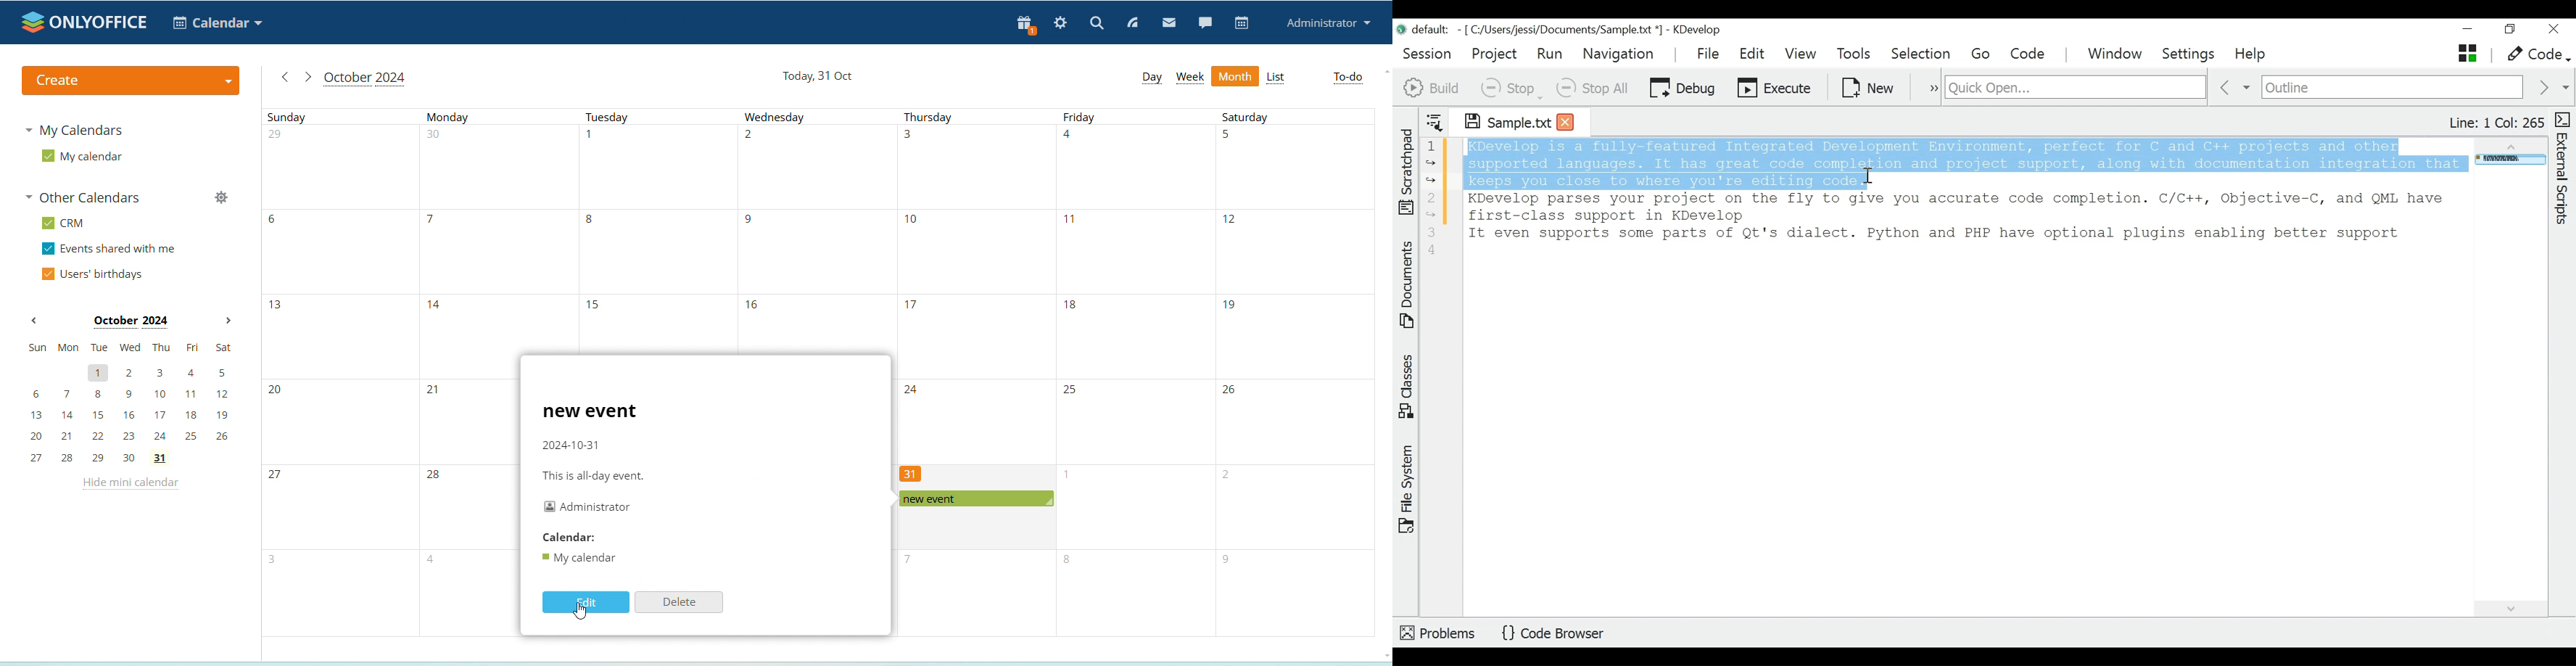 The width and height of the screenshot is (2576, 672). What do you see at coordinates (1137, 374) in the screenshot?
I see `Friday` at bounding box center [1137, 374].